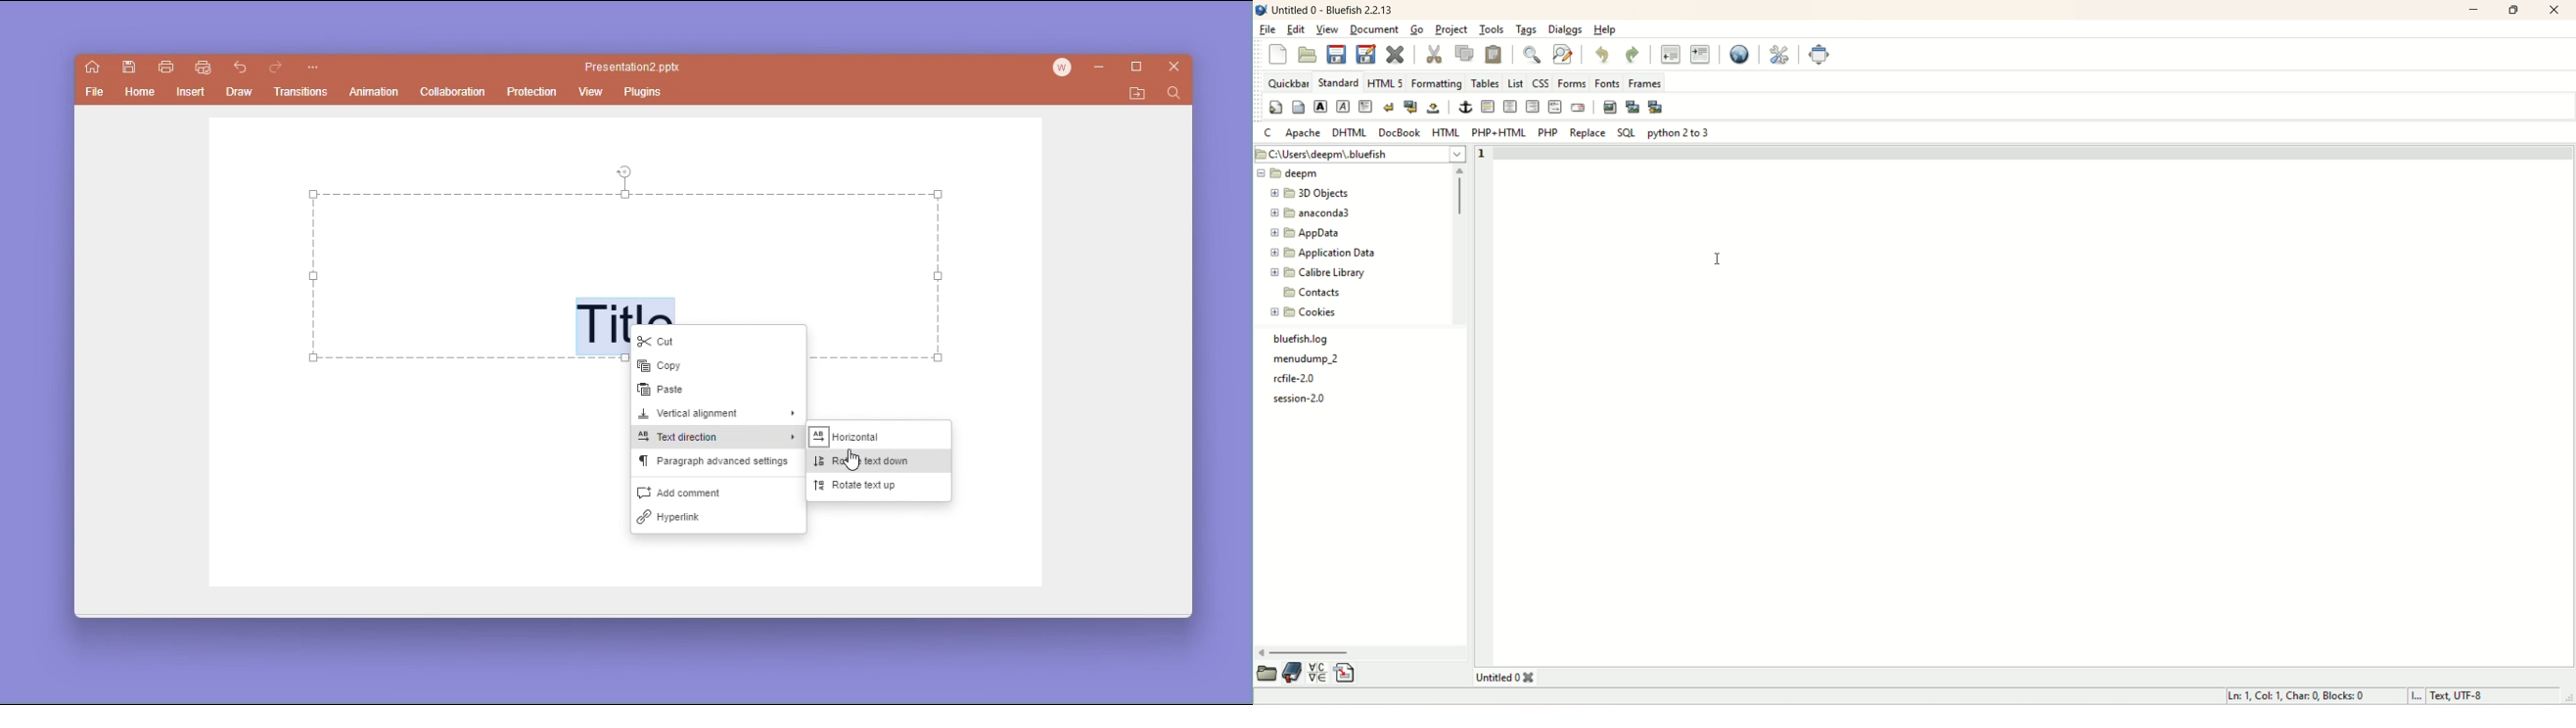 The image size is (2576, 728). I want to click on cut, so click(1433, 52).